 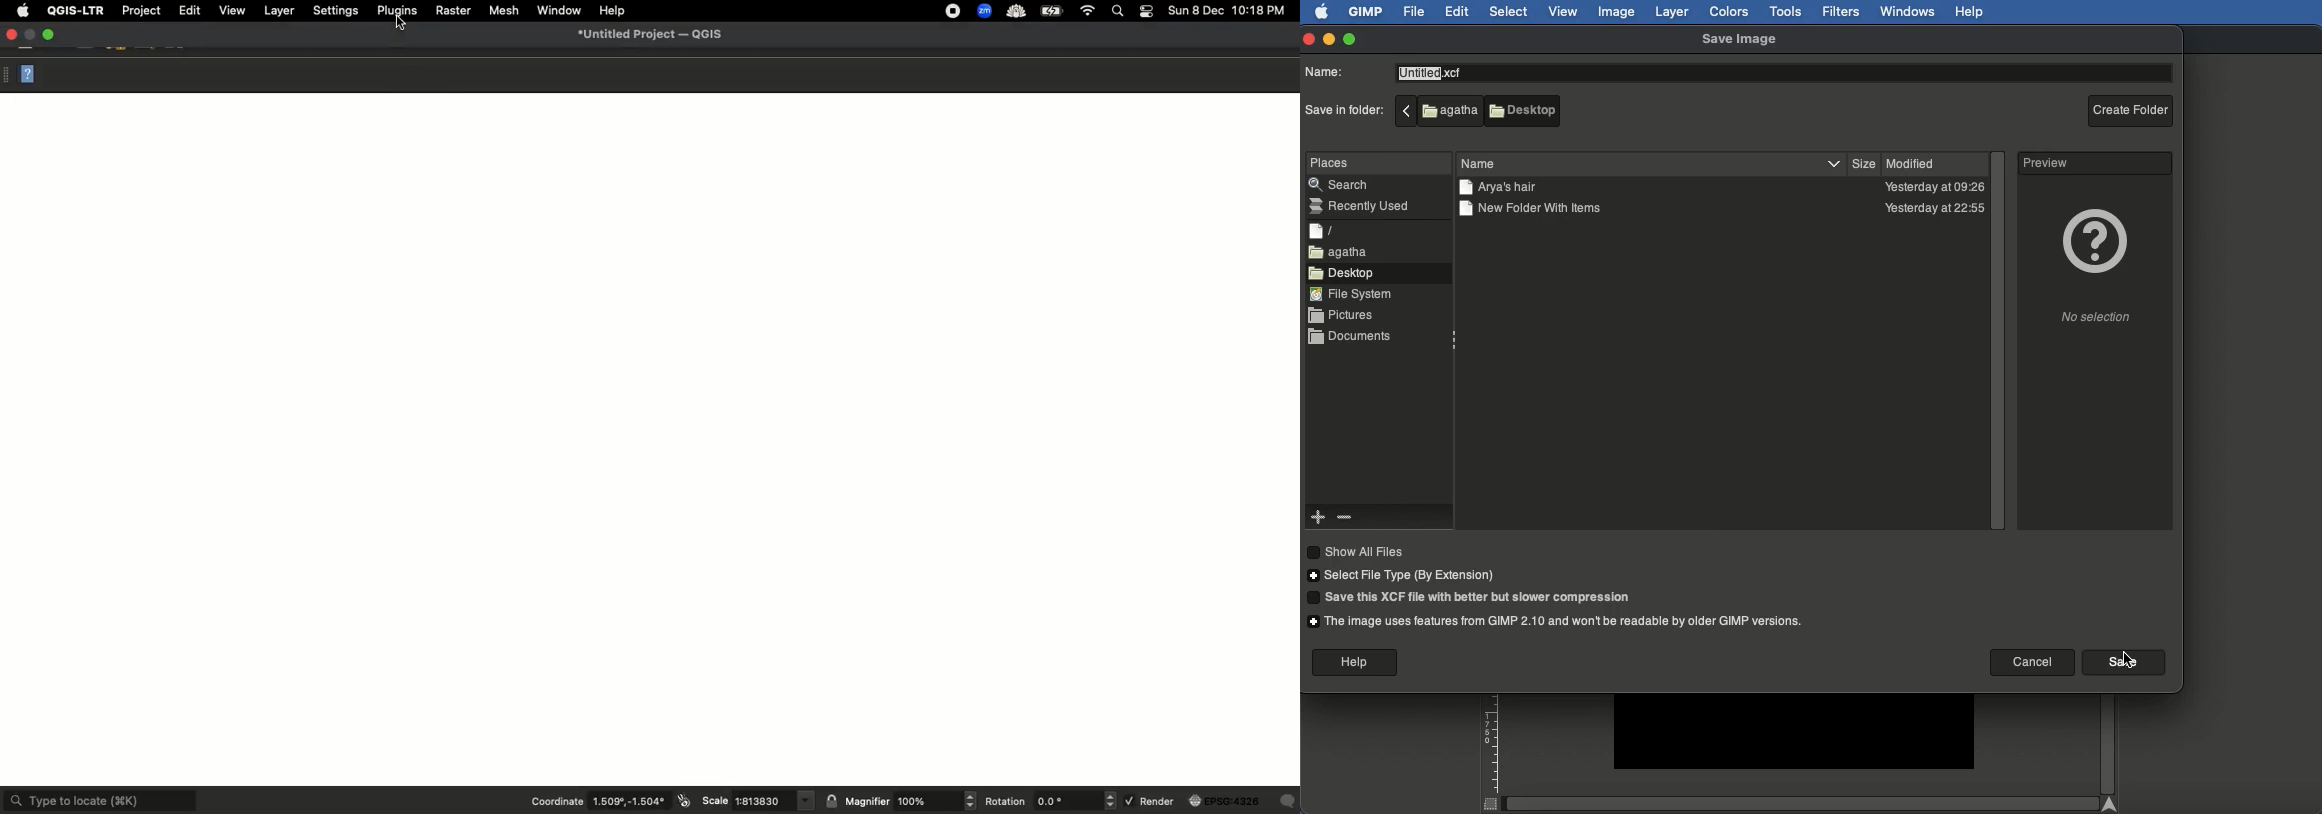 I want to click on Help, so click(x=1355, y=662).